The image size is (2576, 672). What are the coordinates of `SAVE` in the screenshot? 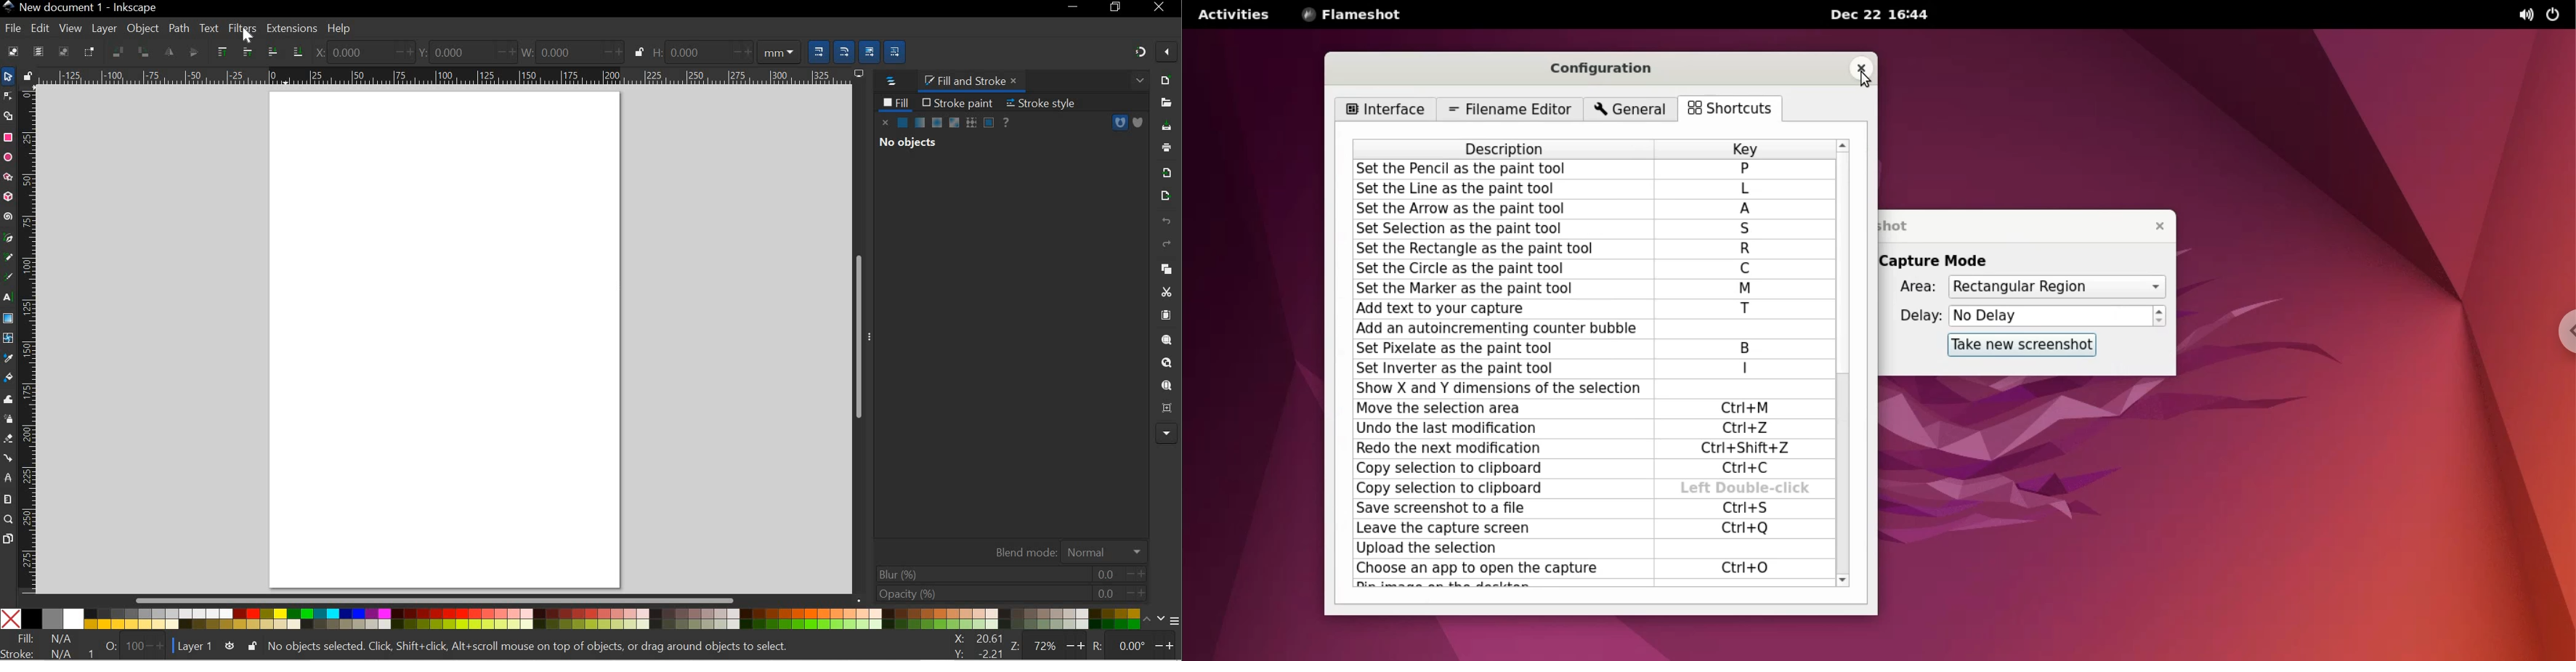 It's located at (1168, 127).